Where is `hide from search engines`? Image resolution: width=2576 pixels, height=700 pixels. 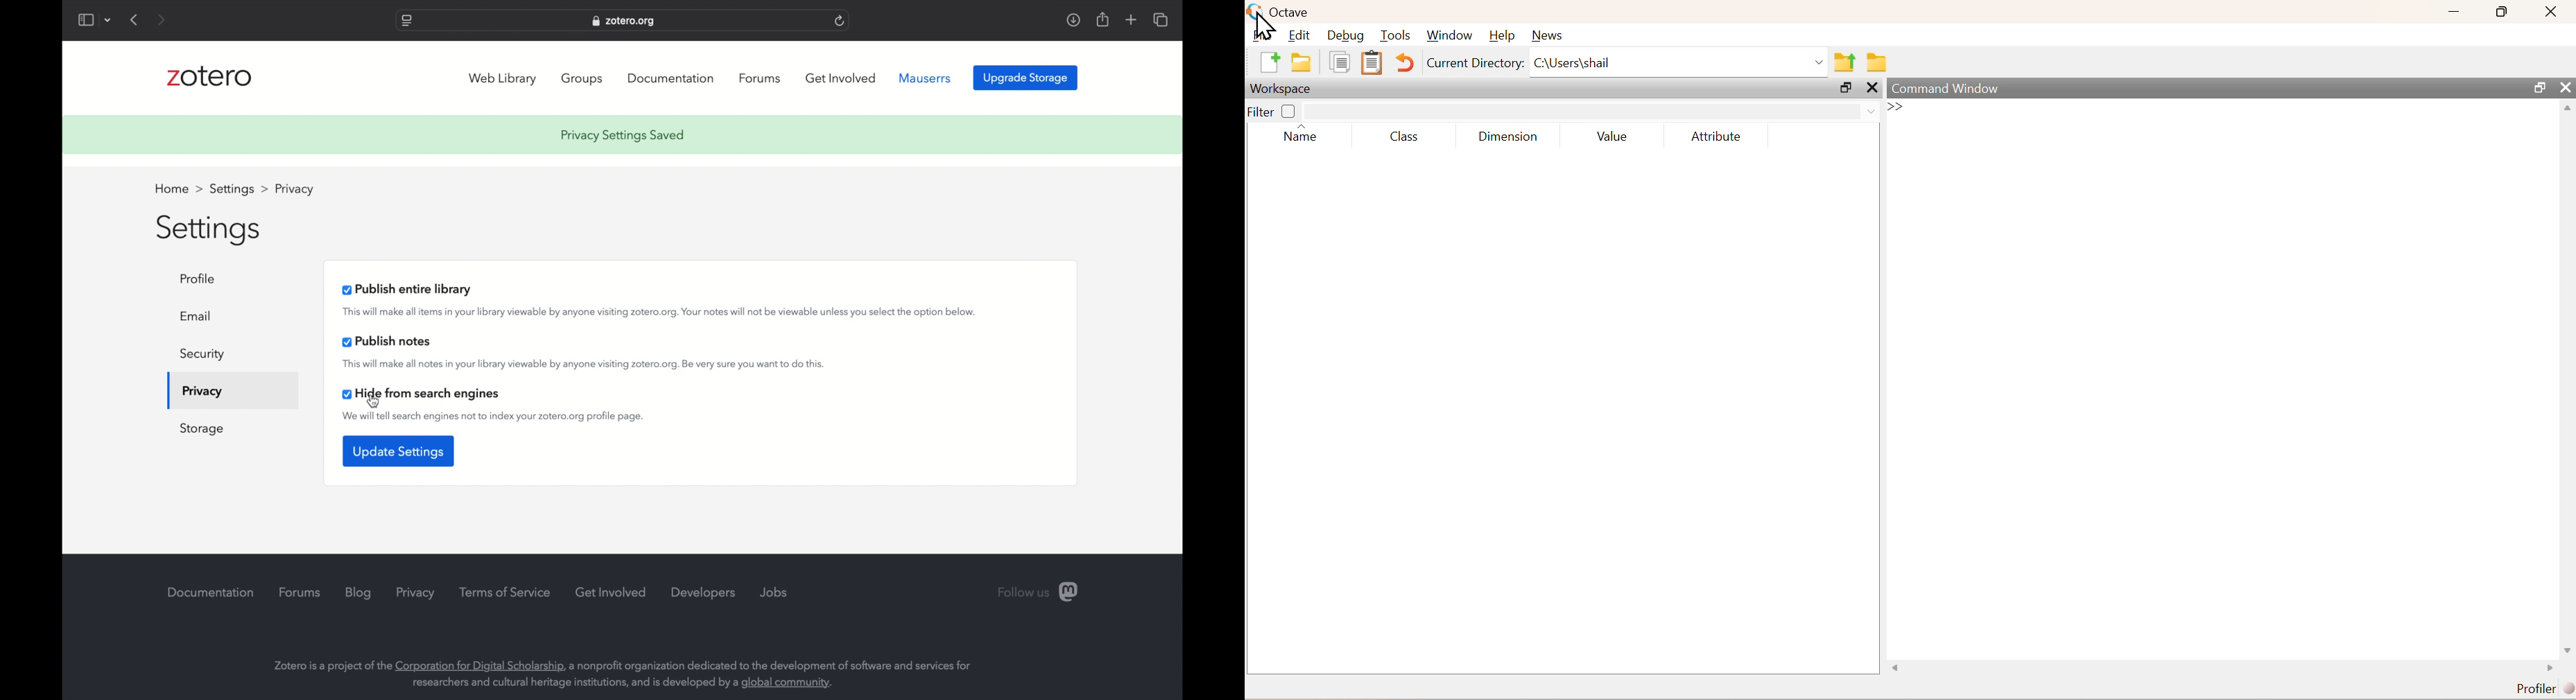
hide from search engines is located at coordinates (422, 393).